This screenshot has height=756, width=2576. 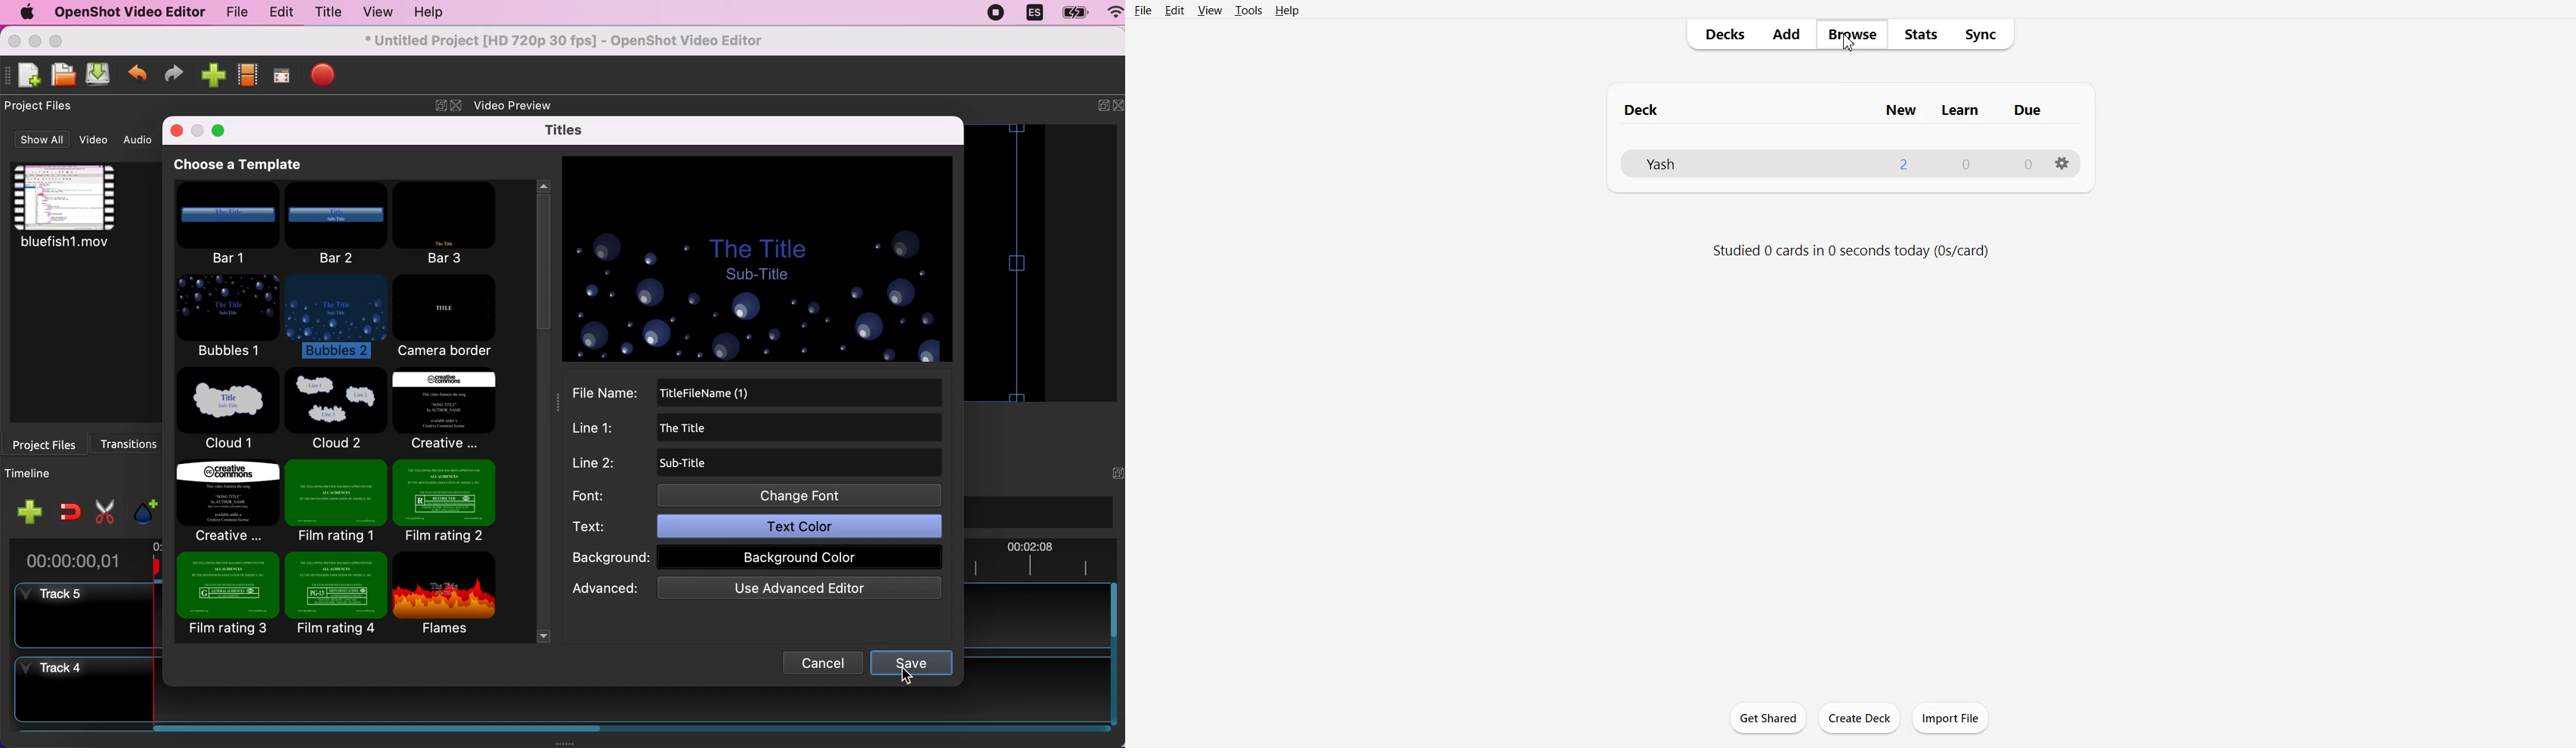 What do you see at coordinates (84, 215) in the screenshot?
I see `video` at bounding box center [84, 215].